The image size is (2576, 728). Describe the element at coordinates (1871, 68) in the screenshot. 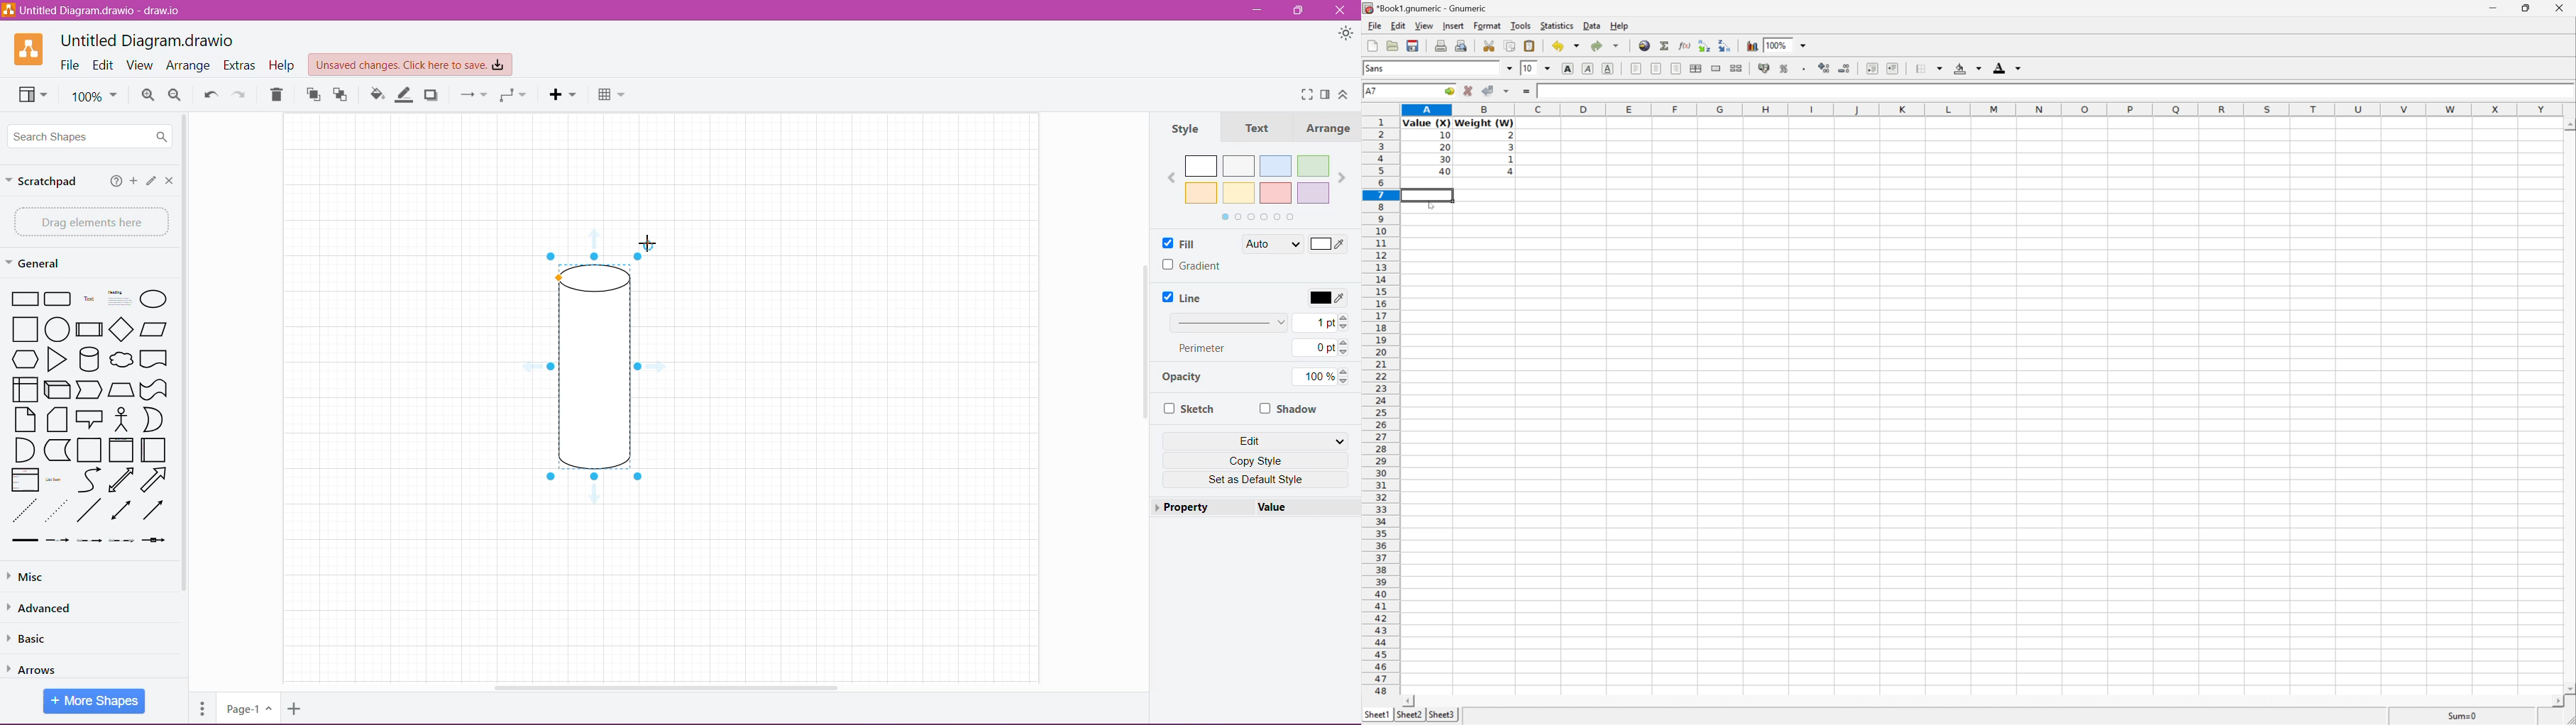

I see `Increase indent, and align the contents to the left` at that location.